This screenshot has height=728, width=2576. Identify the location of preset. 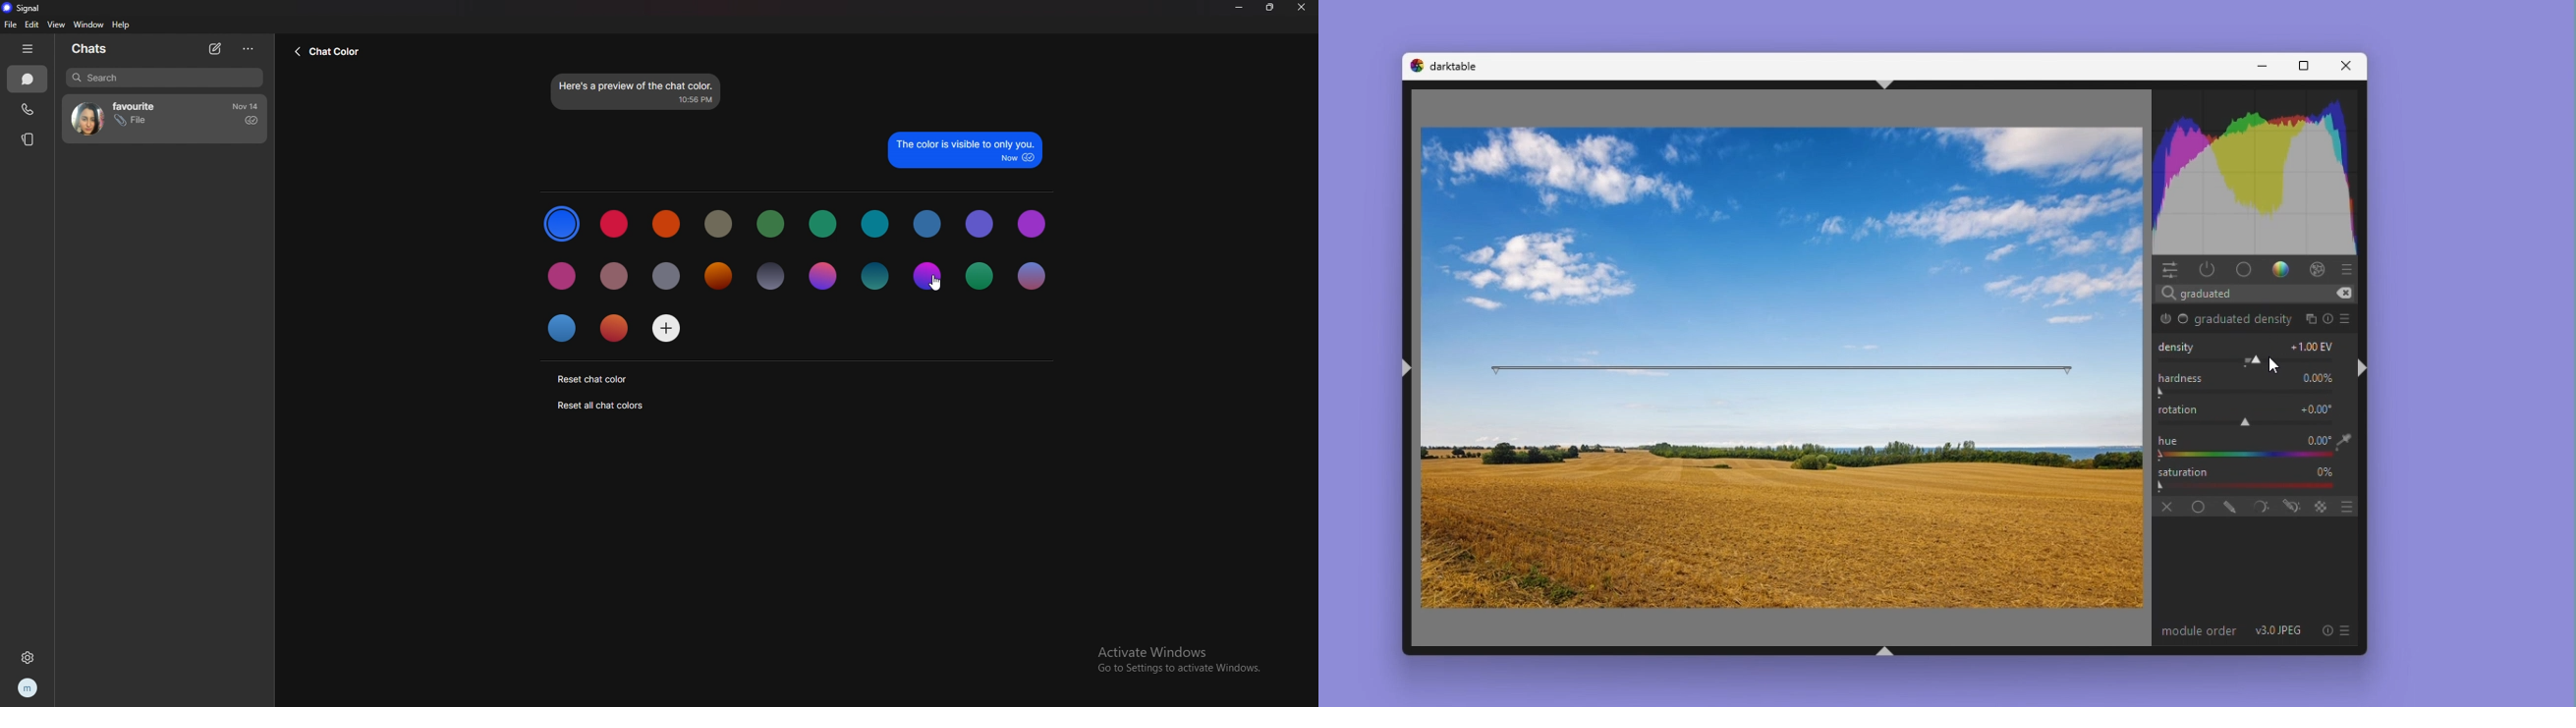
(2347, 630).